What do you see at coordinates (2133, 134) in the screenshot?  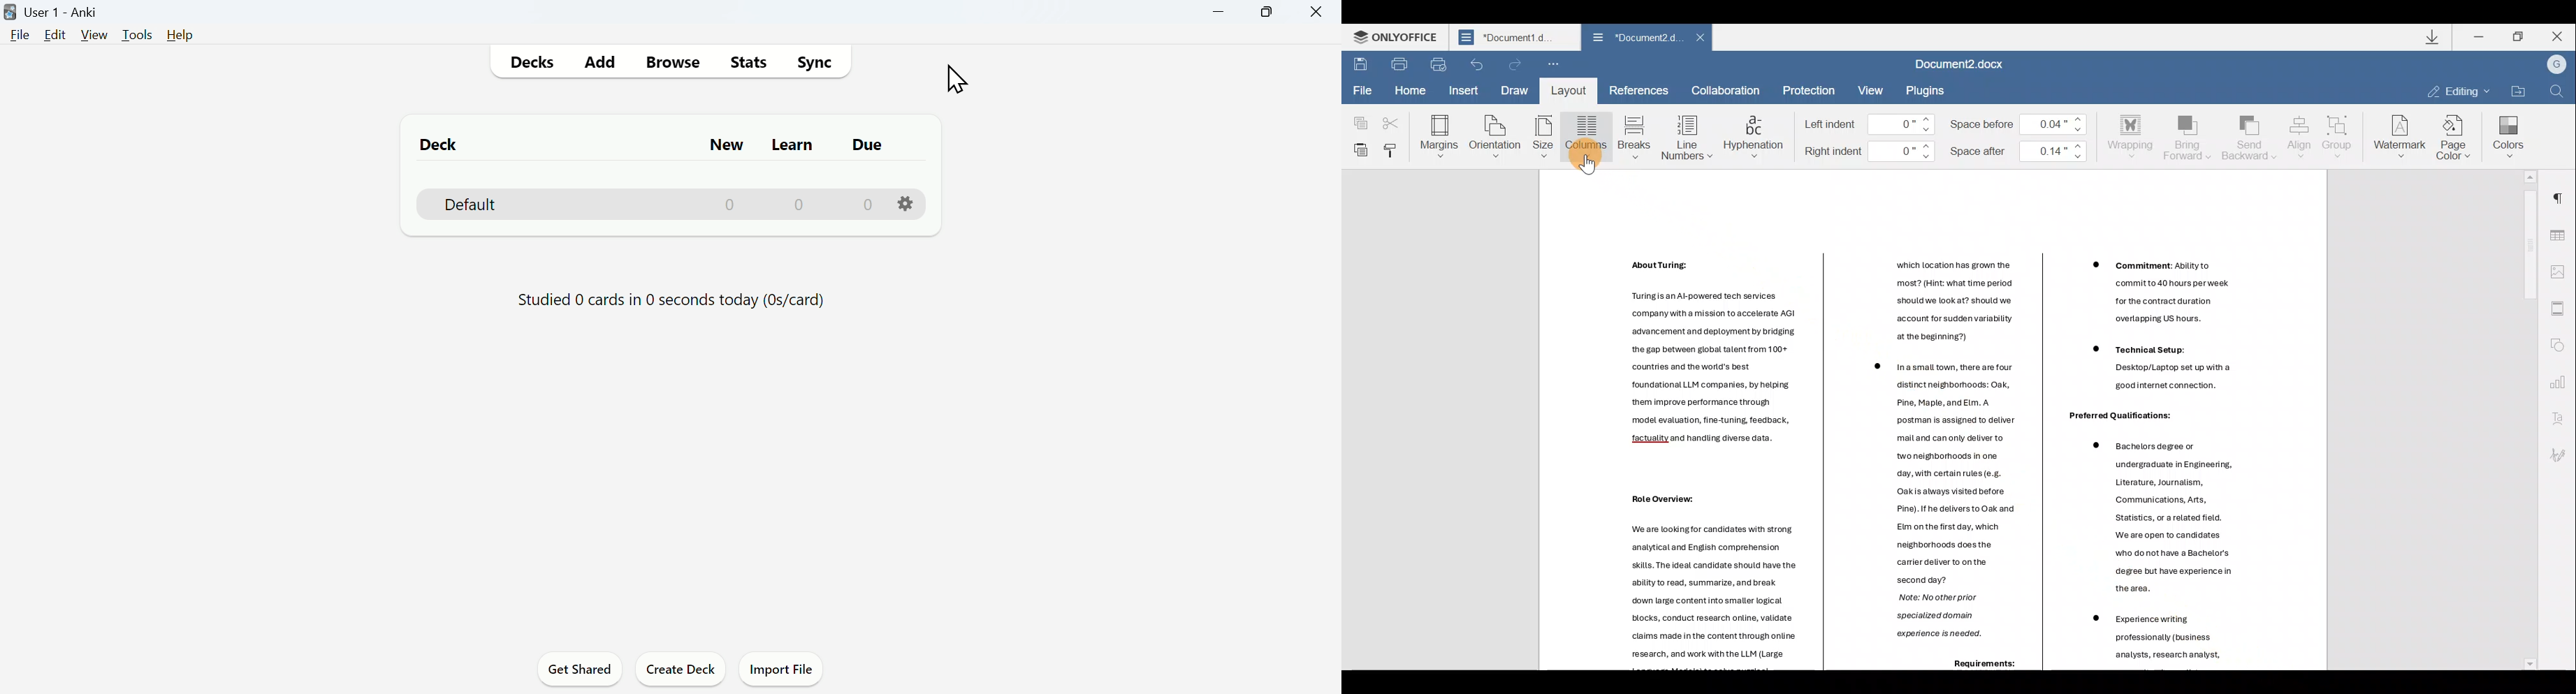 I see `Wrapping` at bounding box center [2133, 134].